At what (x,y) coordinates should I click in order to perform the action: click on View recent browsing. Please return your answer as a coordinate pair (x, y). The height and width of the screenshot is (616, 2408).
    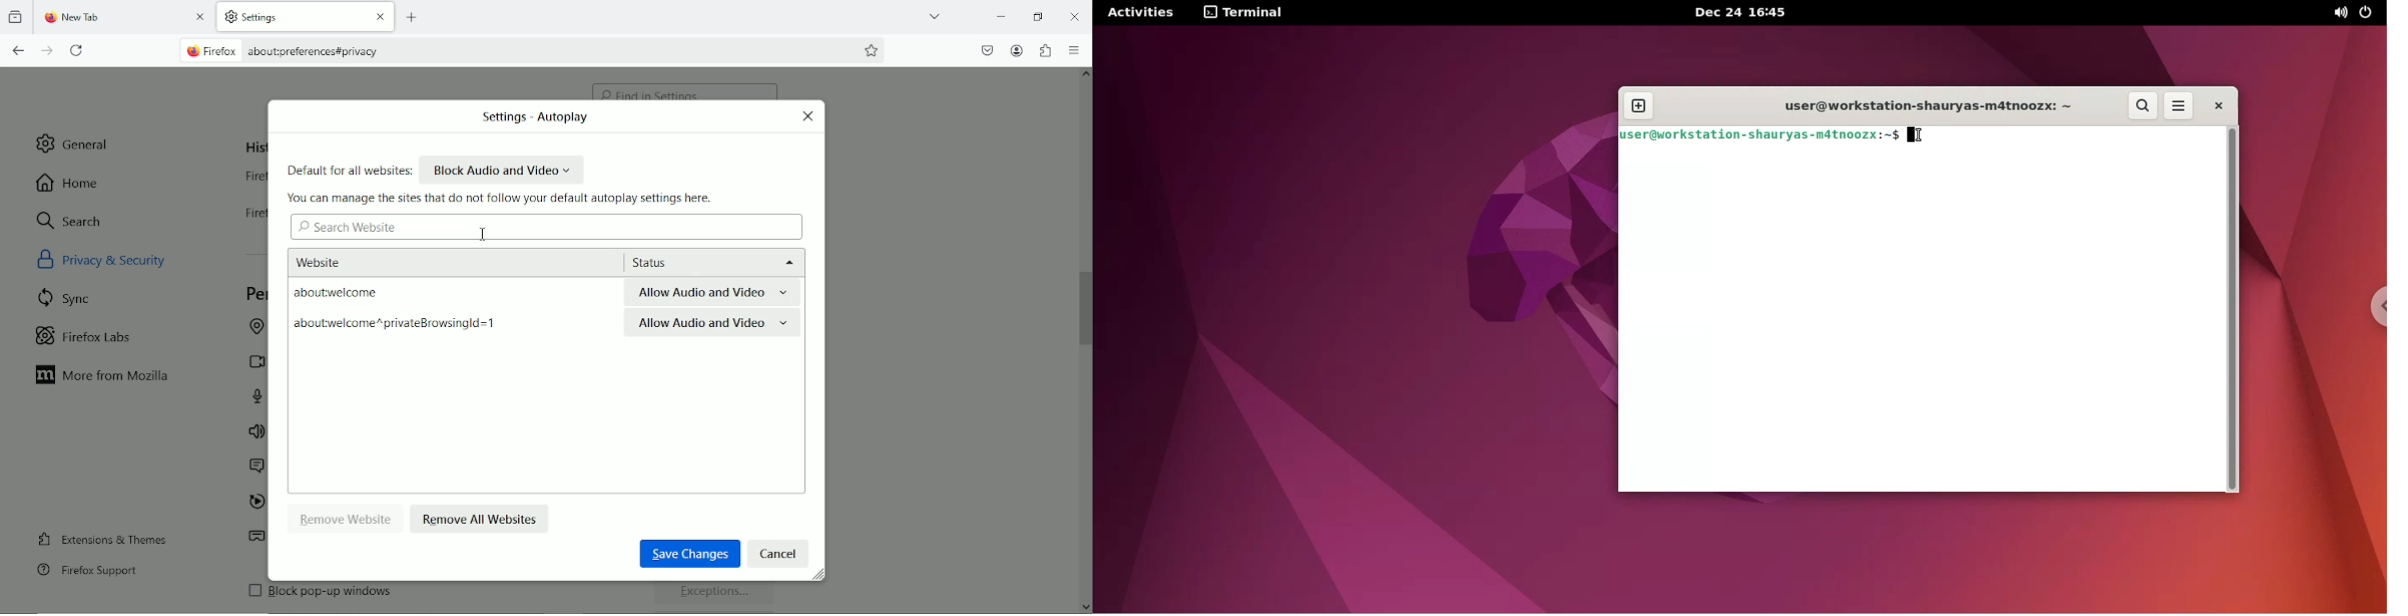
    Looking at the image, I should click on (17, 18).